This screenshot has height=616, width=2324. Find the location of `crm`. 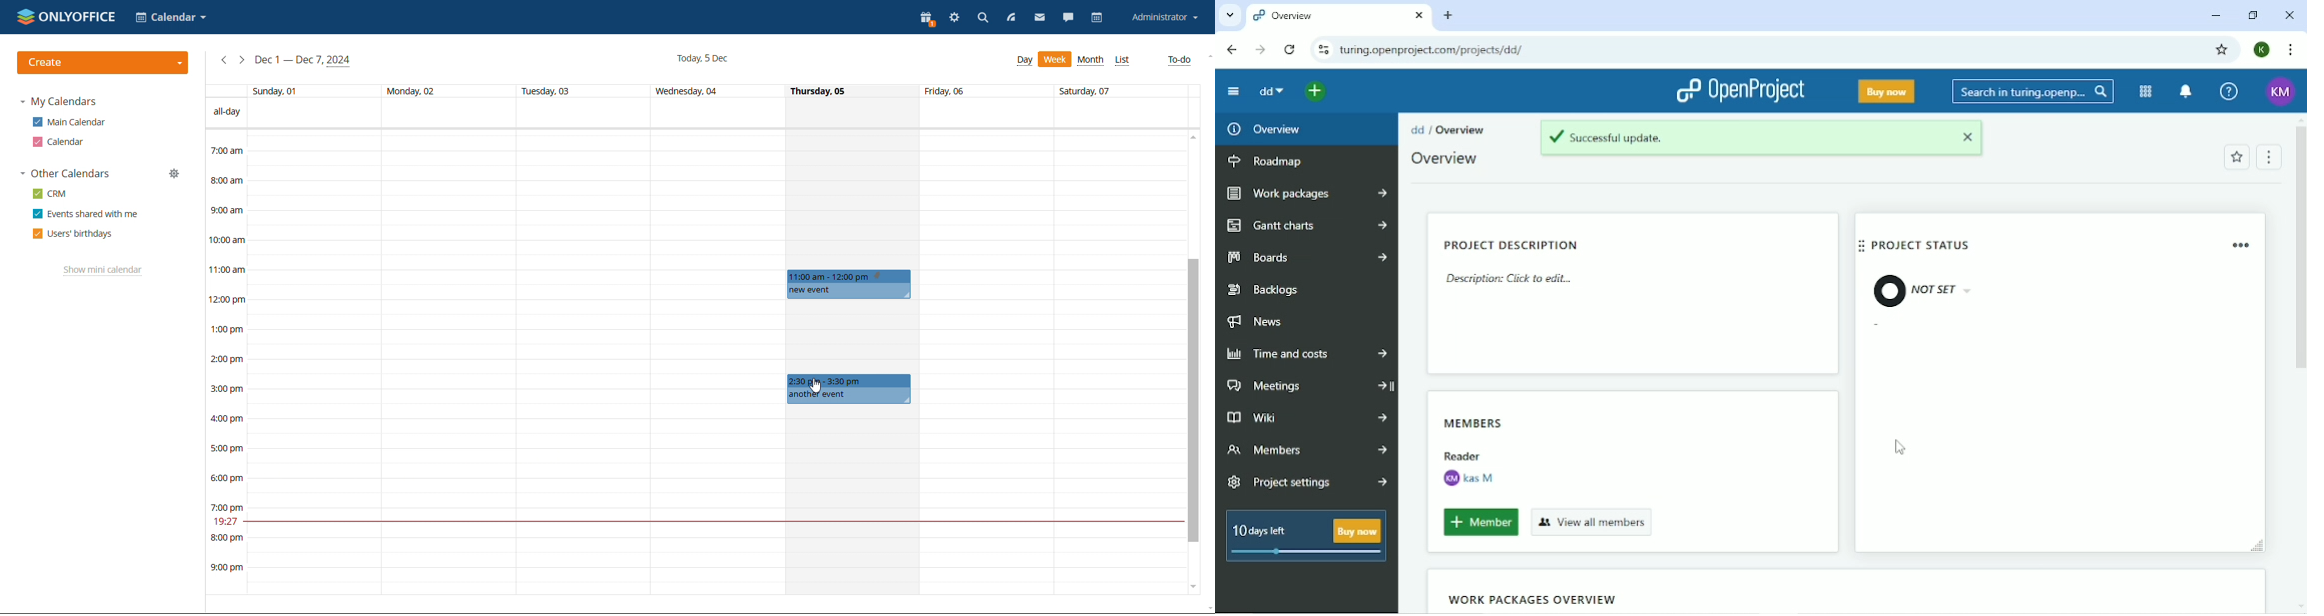

crm is located at coordinates (49, 194).